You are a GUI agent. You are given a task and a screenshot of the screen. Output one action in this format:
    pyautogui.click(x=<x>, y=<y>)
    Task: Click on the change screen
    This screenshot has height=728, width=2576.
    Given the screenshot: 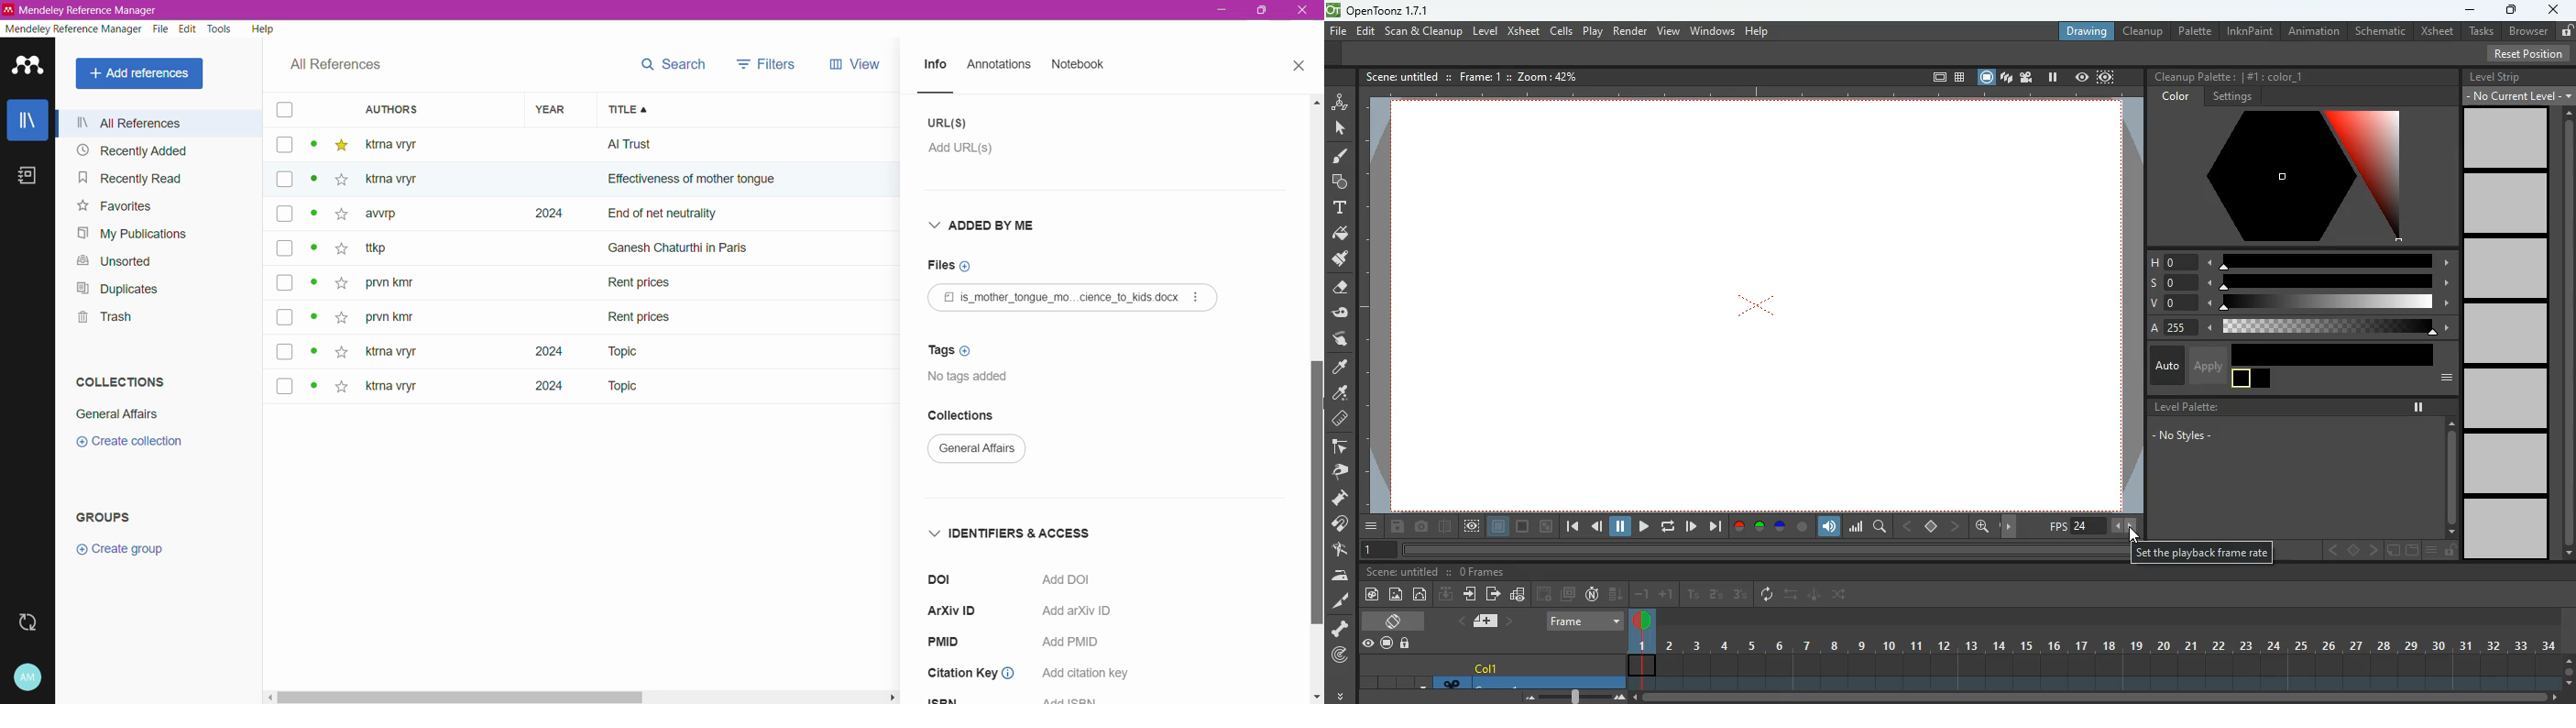 What is the action you would take?
    pyautogui.click(x=1395, y=621)
    